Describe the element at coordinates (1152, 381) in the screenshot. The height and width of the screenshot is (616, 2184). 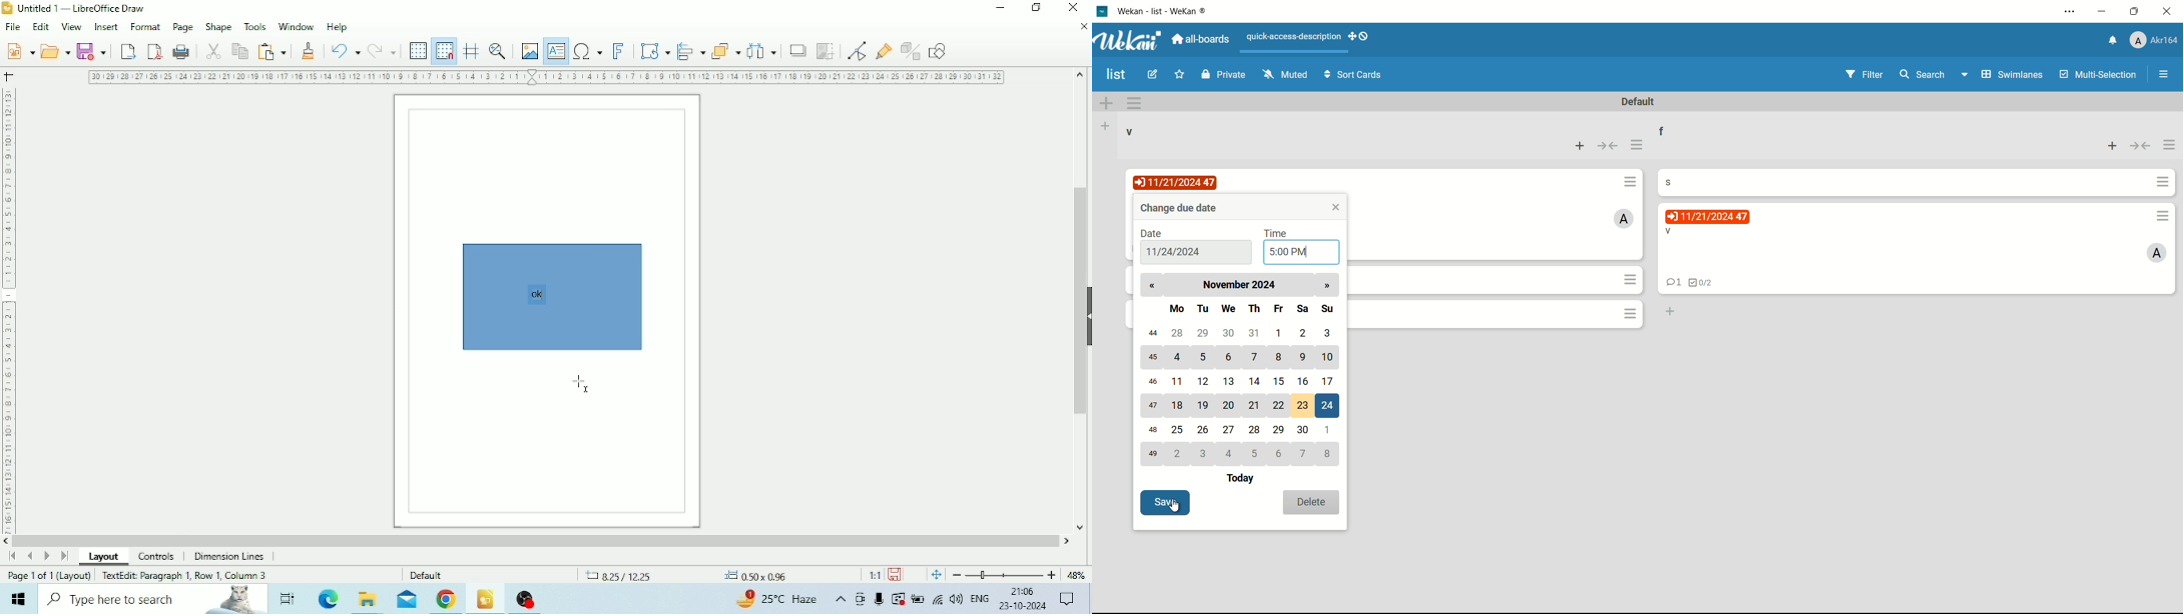
I see `46` at that location.